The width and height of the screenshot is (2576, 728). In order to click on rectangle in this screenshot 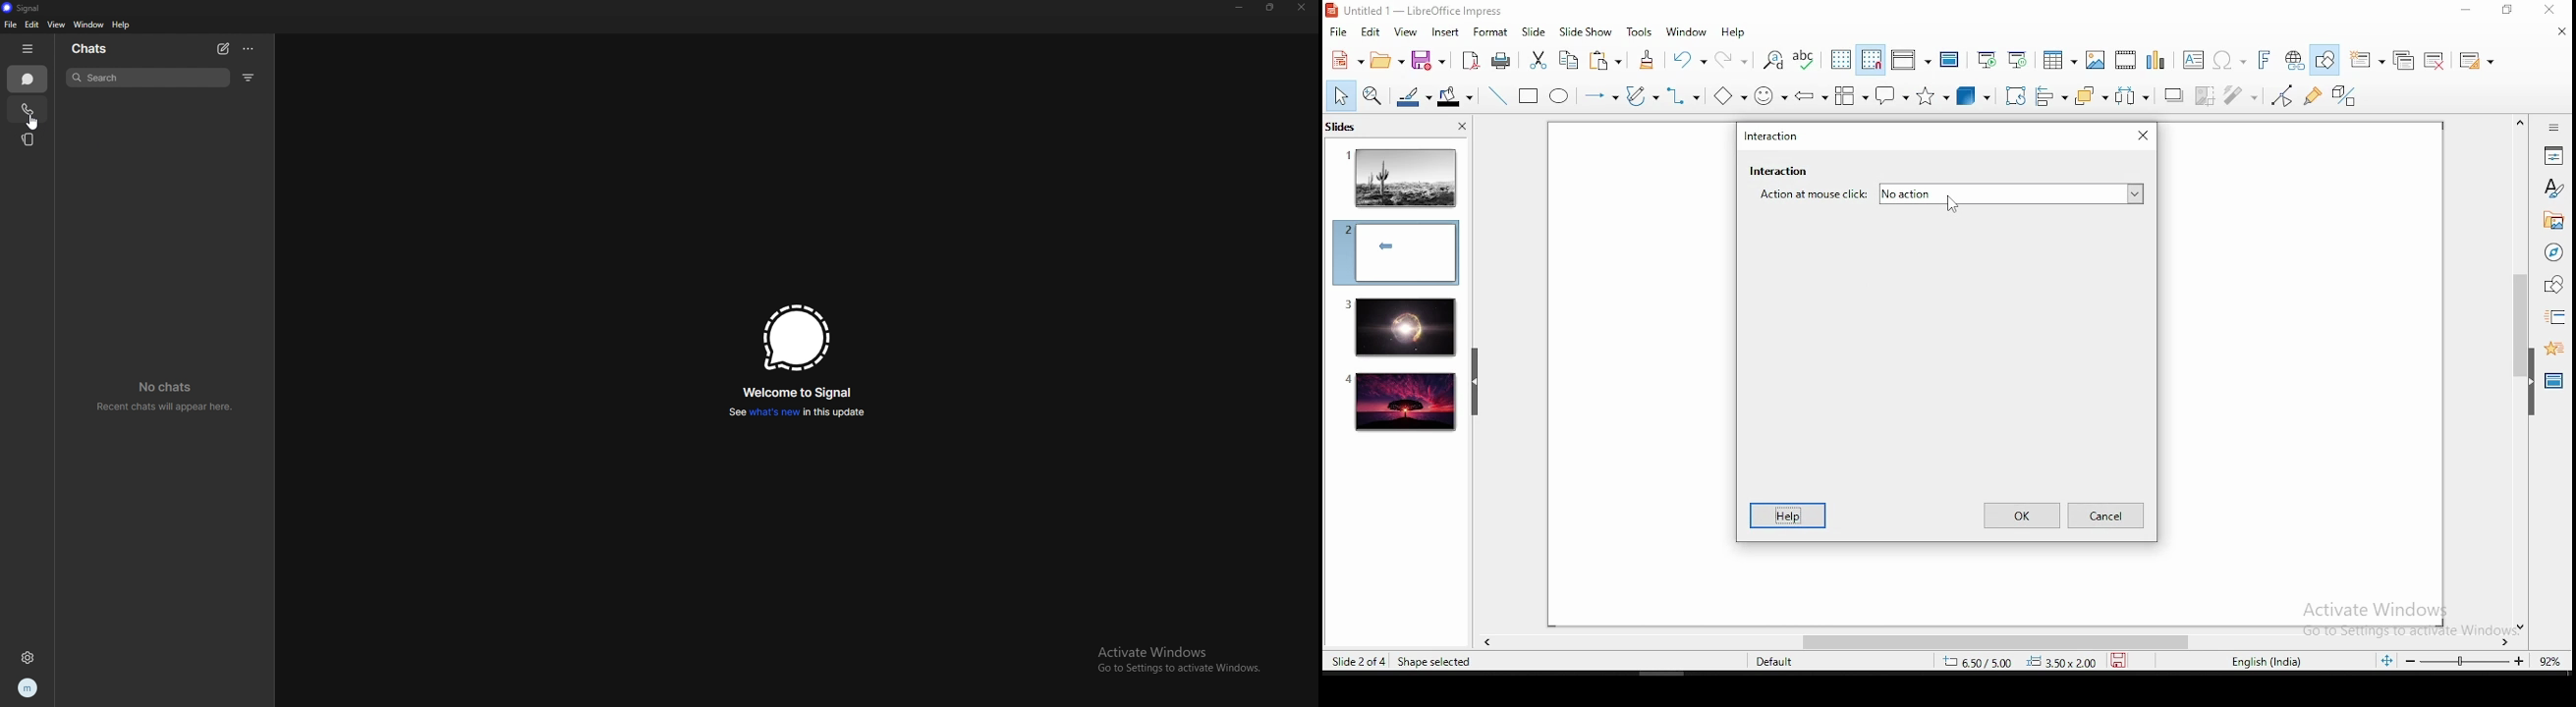, I will do `click(1530, 97)`.